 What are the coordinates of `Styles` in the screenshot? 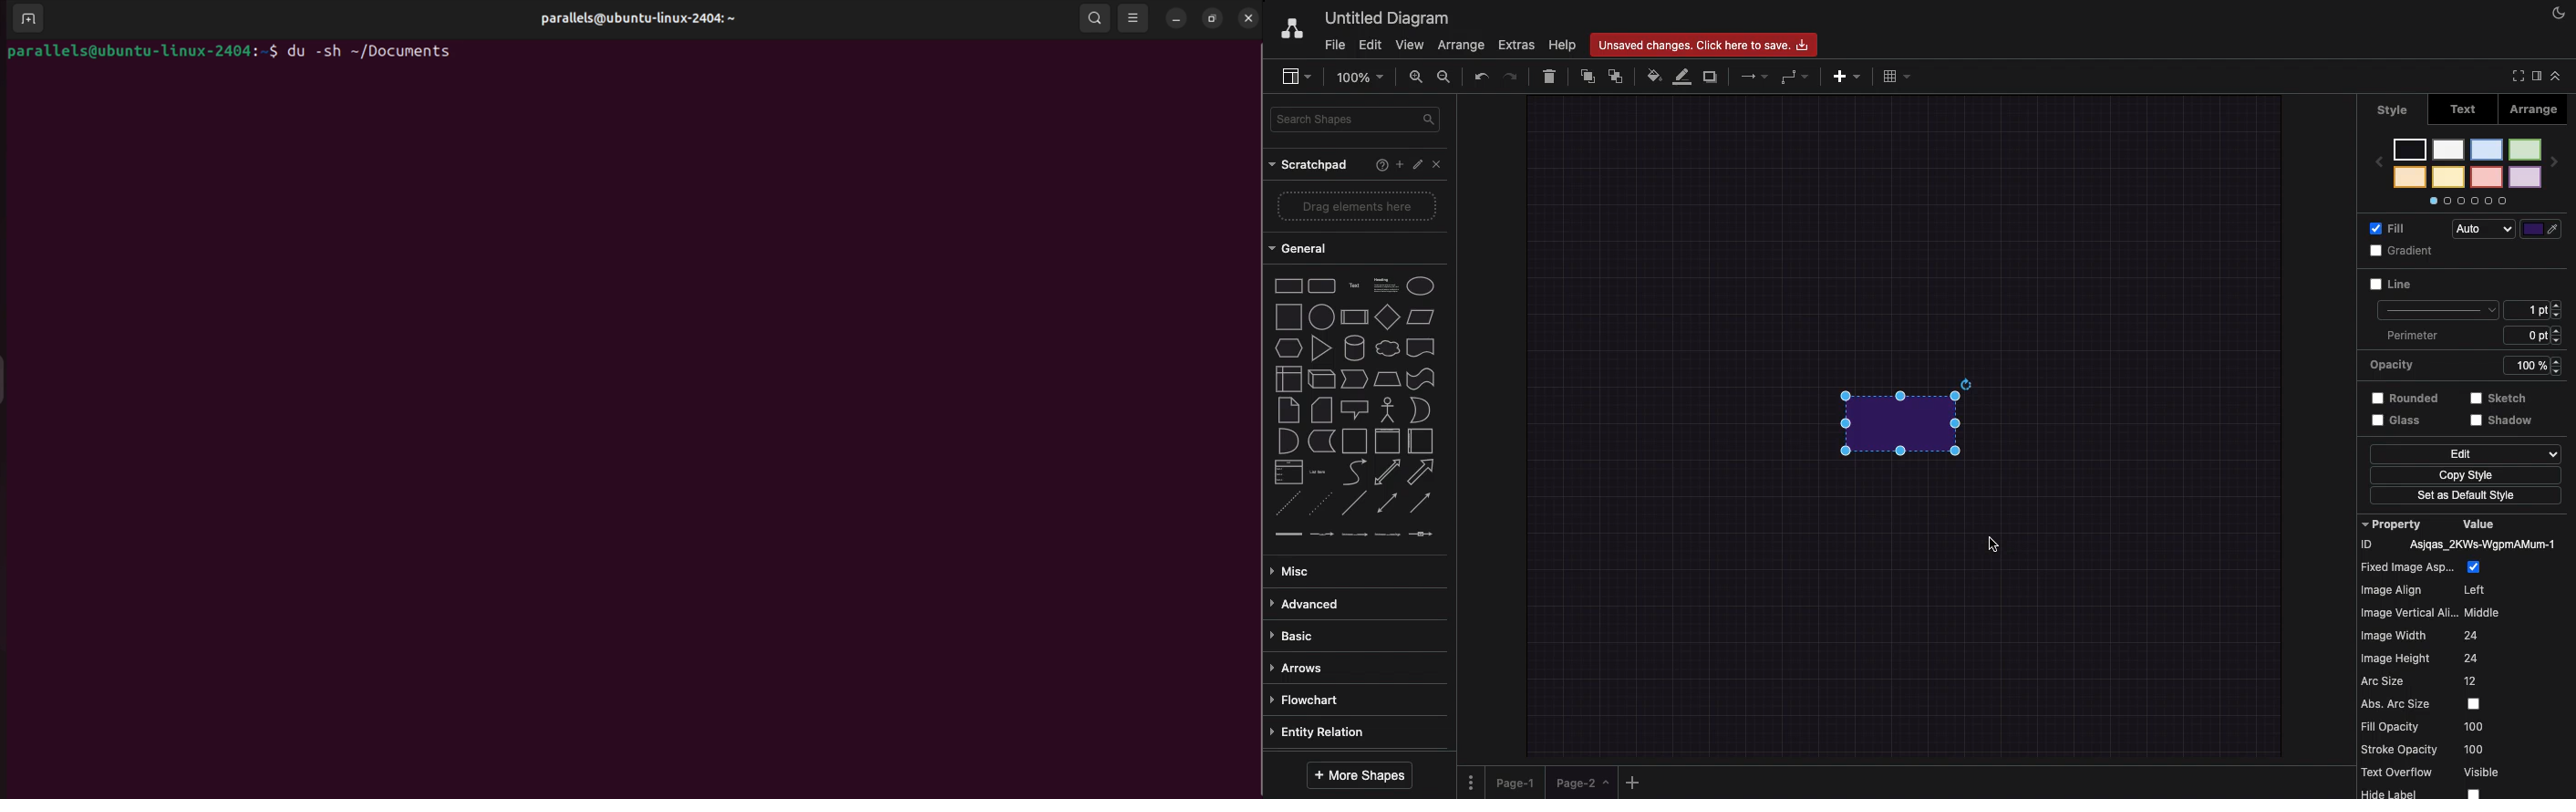 It's located at (2467, 170).